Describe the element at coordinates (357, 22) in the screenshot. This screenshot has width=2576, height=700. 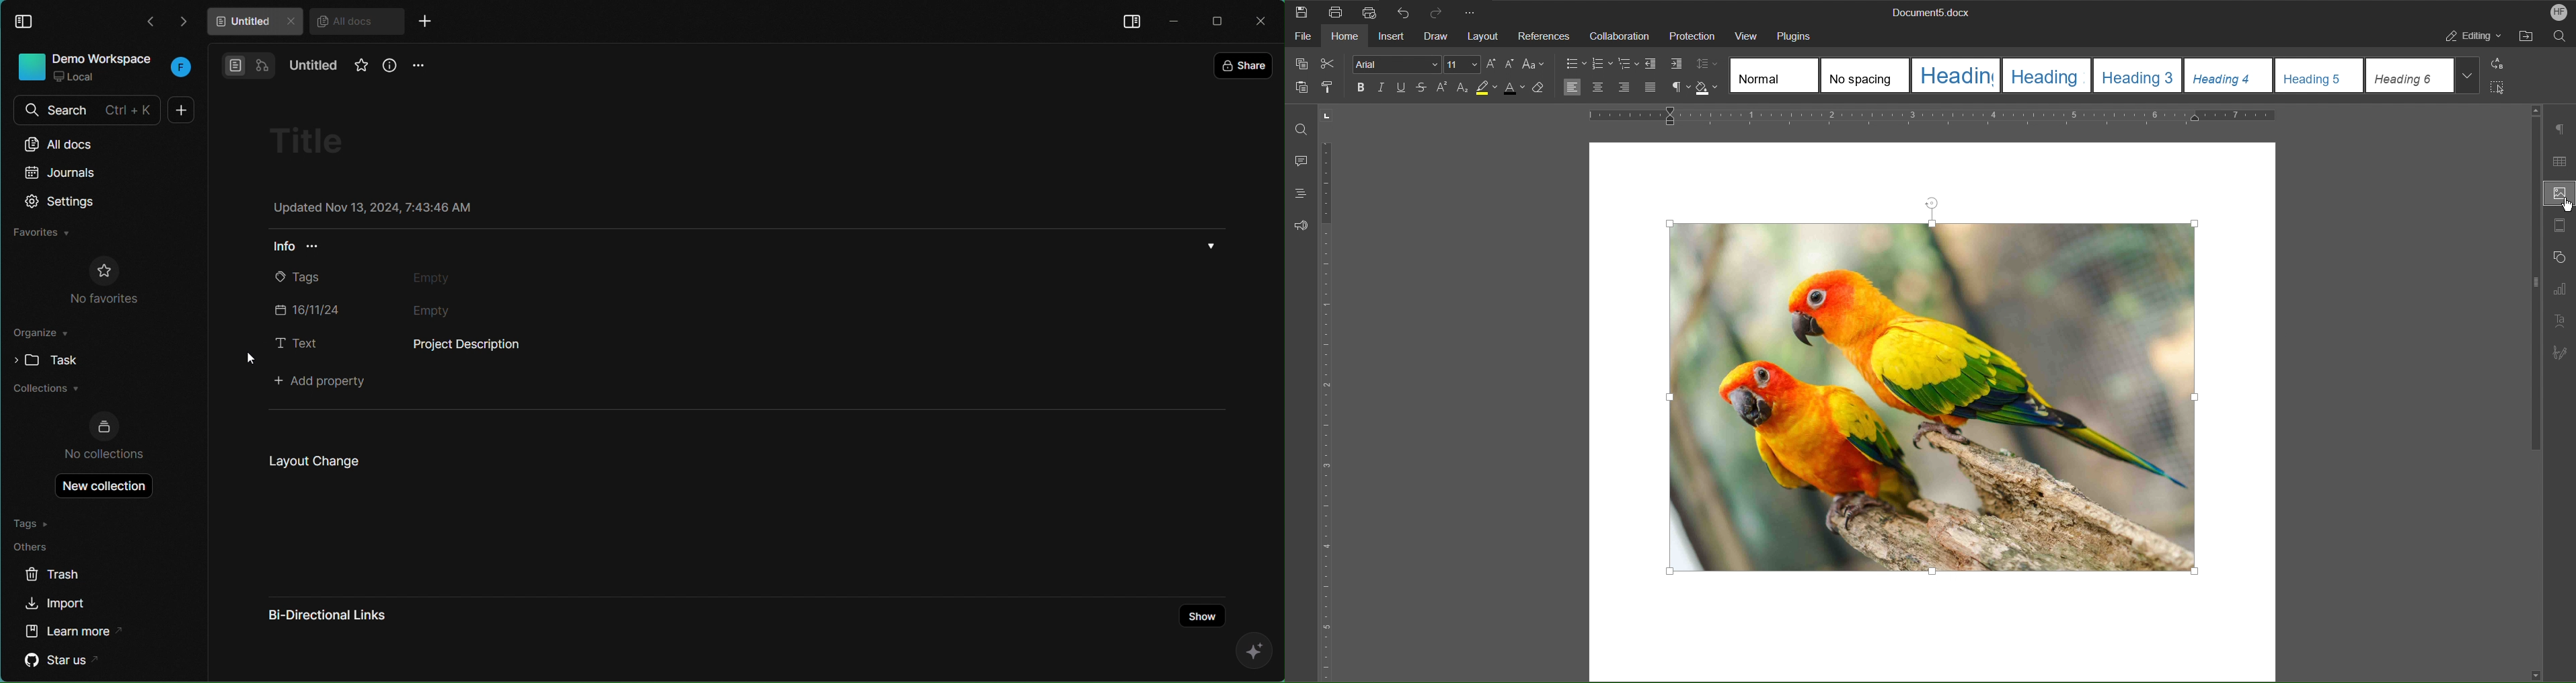
I see `@ All docs` at that location.